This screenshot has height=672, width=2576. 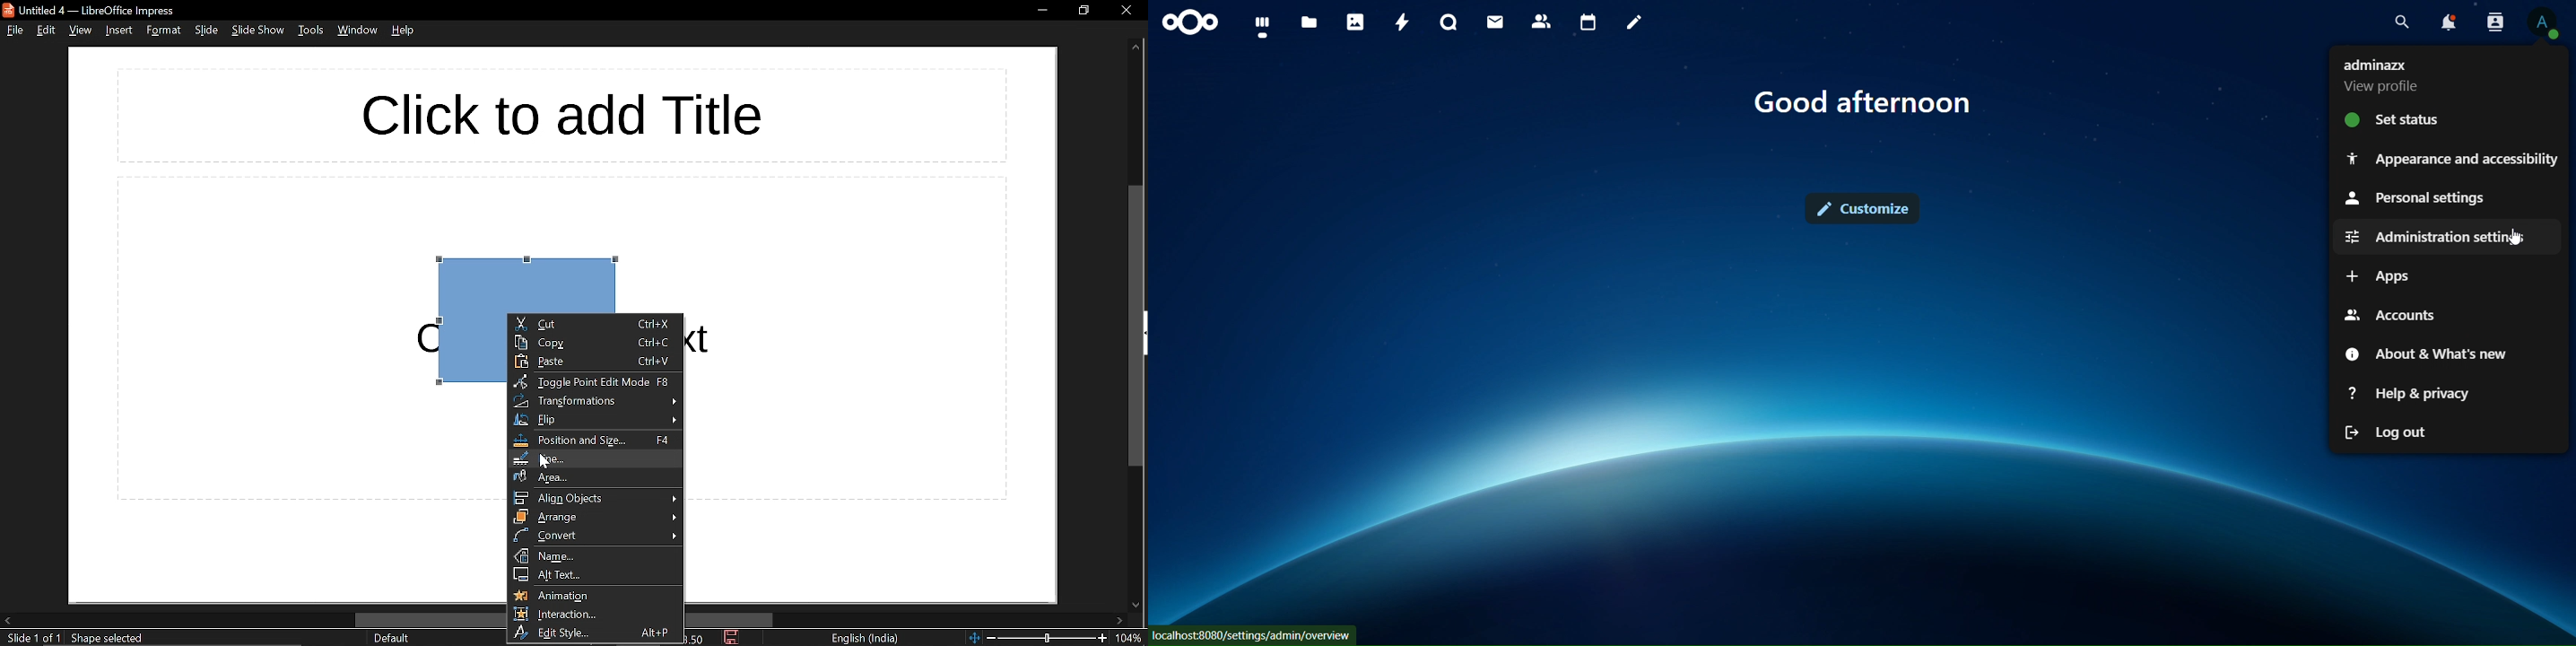 What do you see at coordinates (2516, 239) in the screenshot?
I see `Cursor` at bounding box center [2516, 239].